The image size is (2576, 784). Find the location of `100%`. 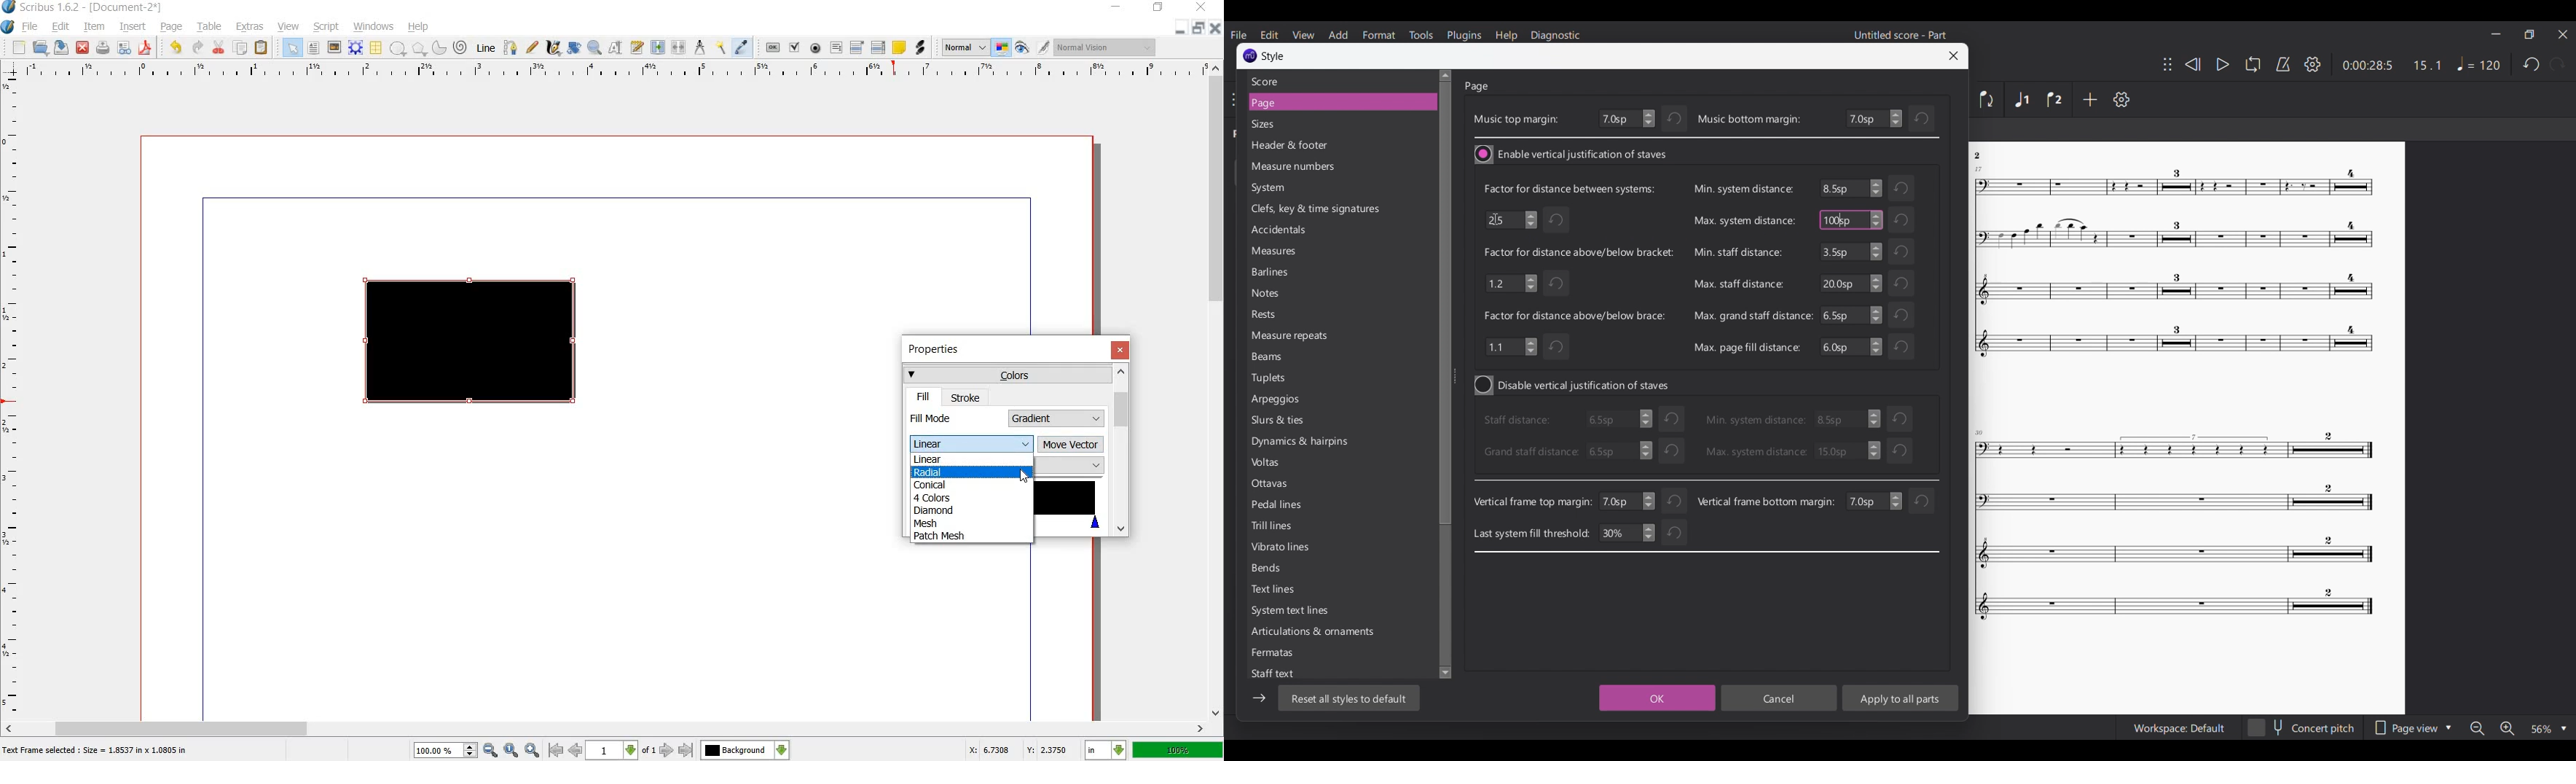

100% is located at coordinates (438, 750).